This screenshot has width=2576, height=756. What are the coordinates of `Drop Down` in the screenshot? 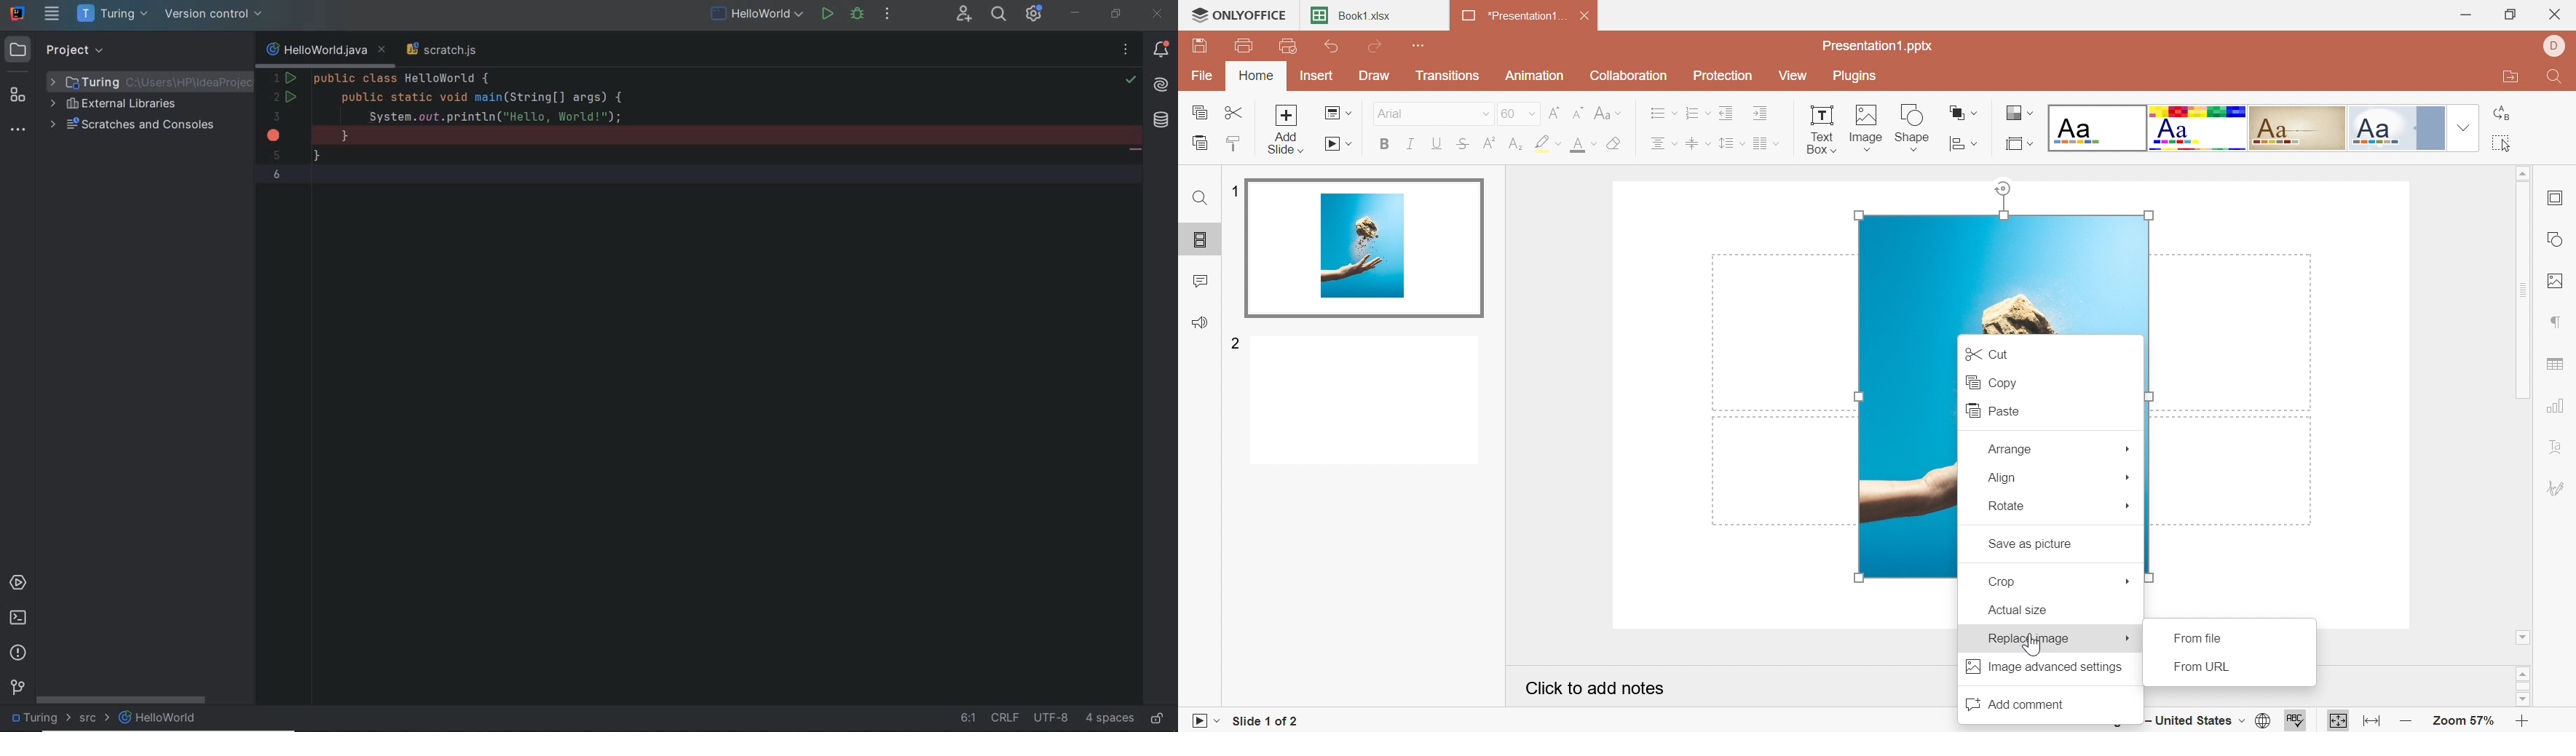 It's located at (1482, 114).